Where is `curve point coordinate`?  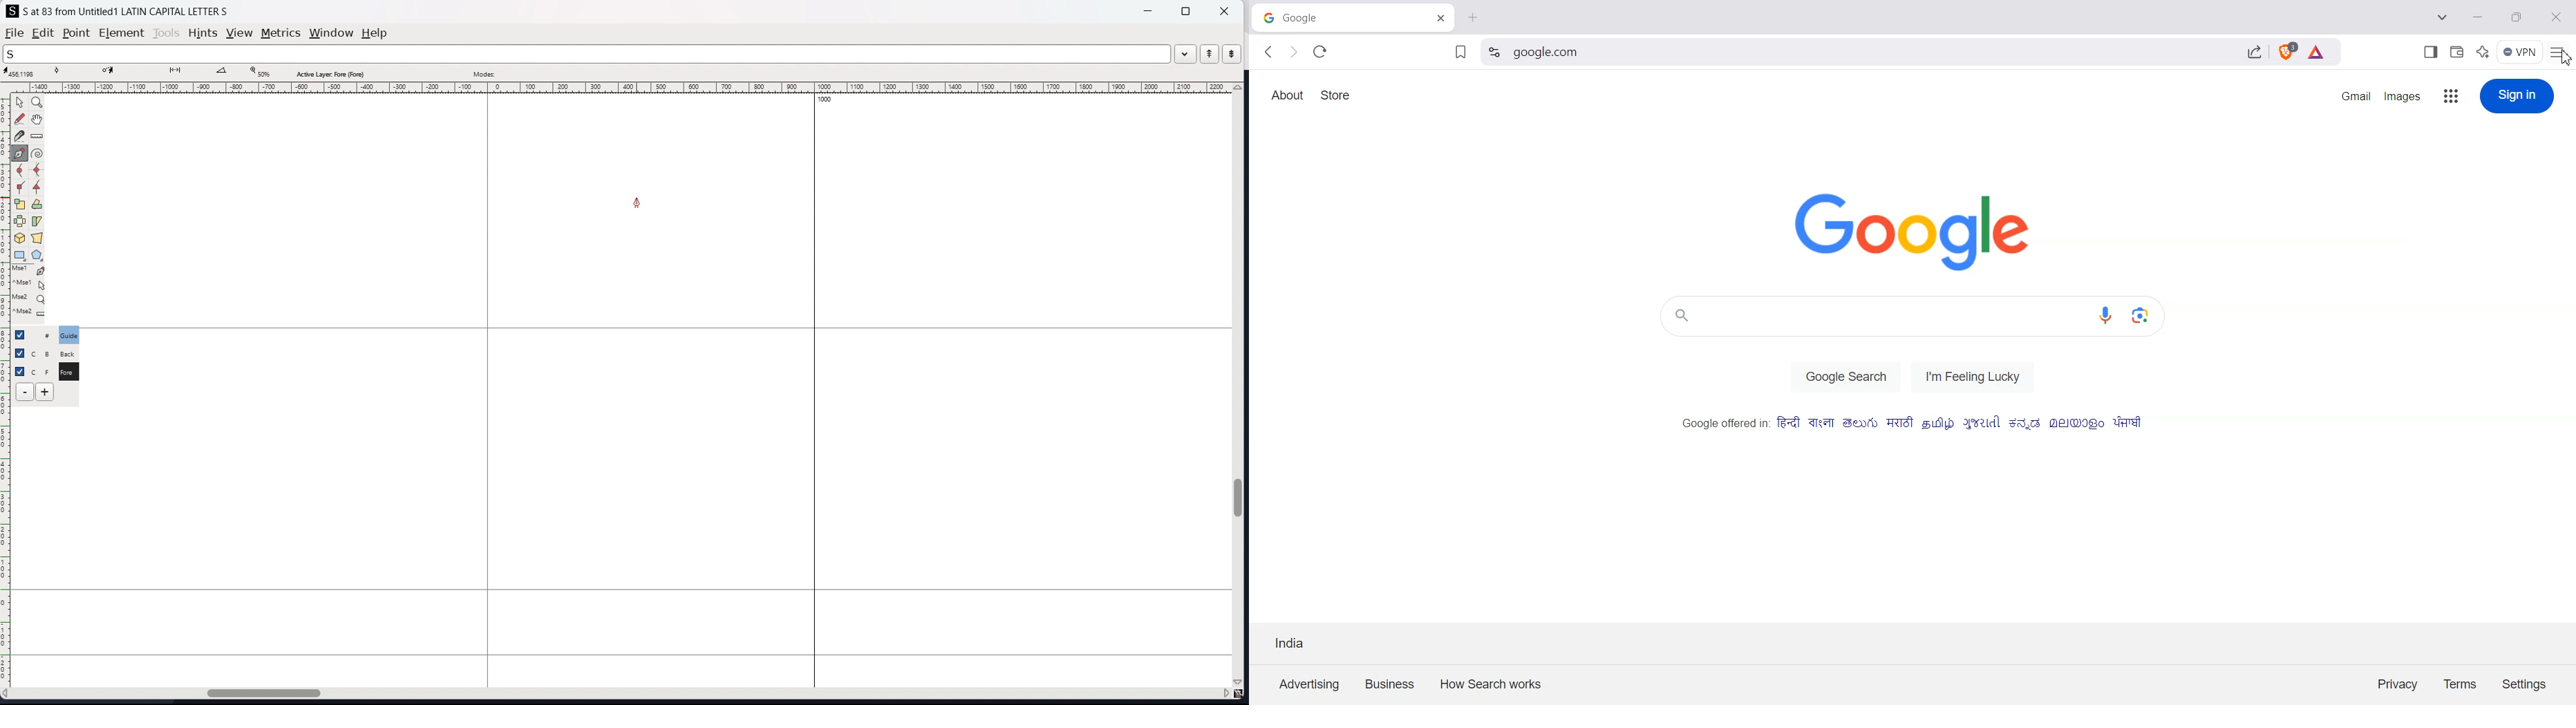
curve point coordinate is located at coordinates (61, 73).